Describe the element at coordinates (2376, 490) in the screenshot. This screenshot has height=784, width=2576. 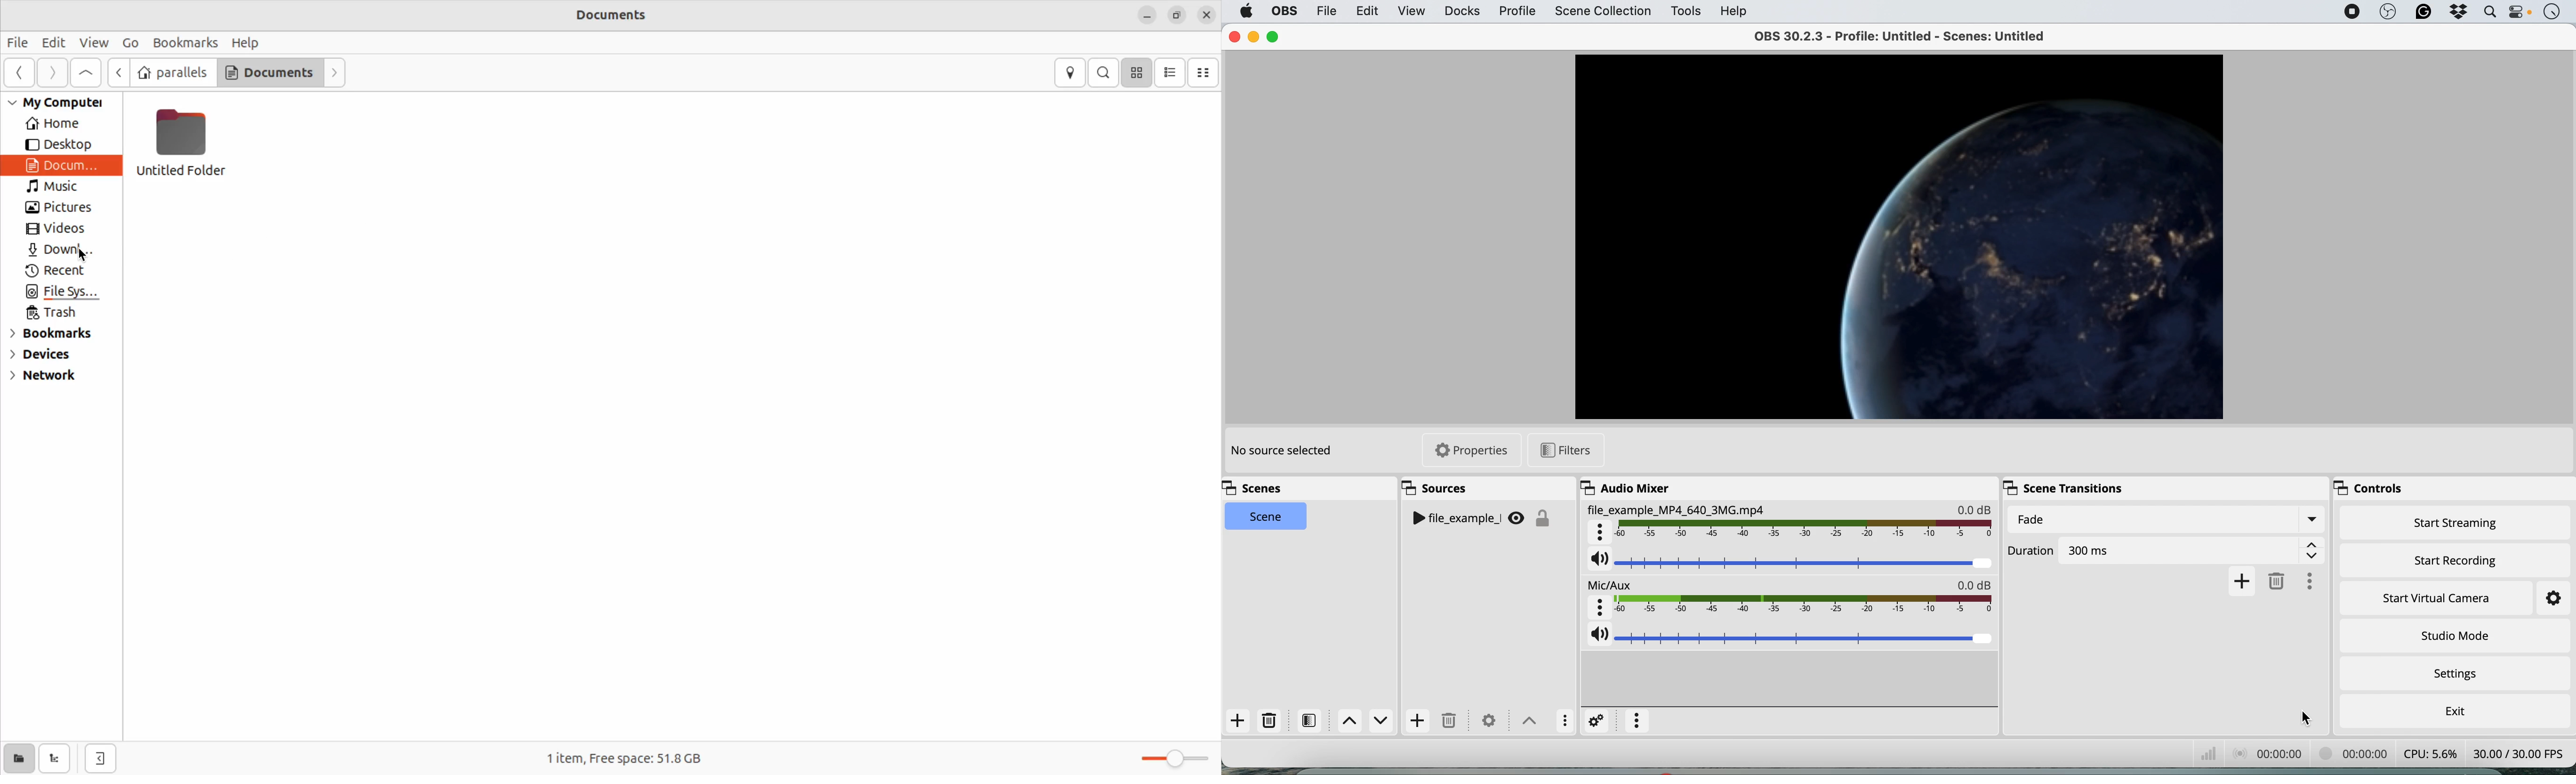
I see `controls` at that location.